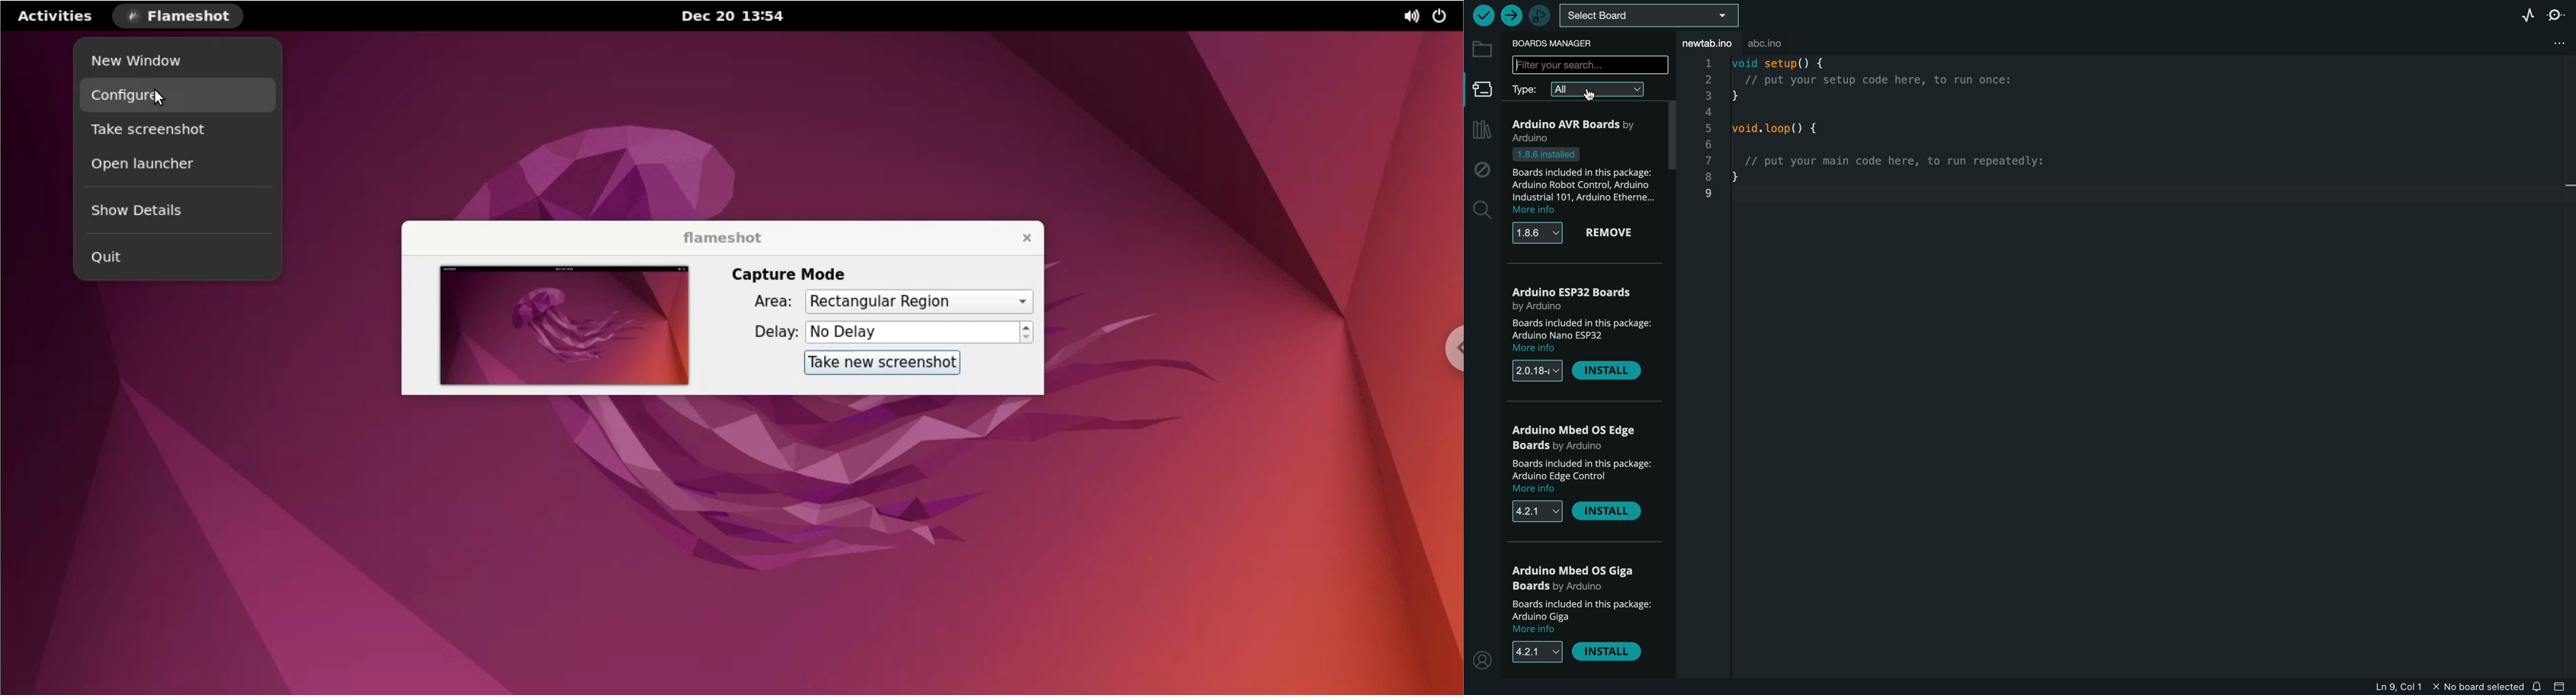  I want to click on folder, so click(1481, 50).